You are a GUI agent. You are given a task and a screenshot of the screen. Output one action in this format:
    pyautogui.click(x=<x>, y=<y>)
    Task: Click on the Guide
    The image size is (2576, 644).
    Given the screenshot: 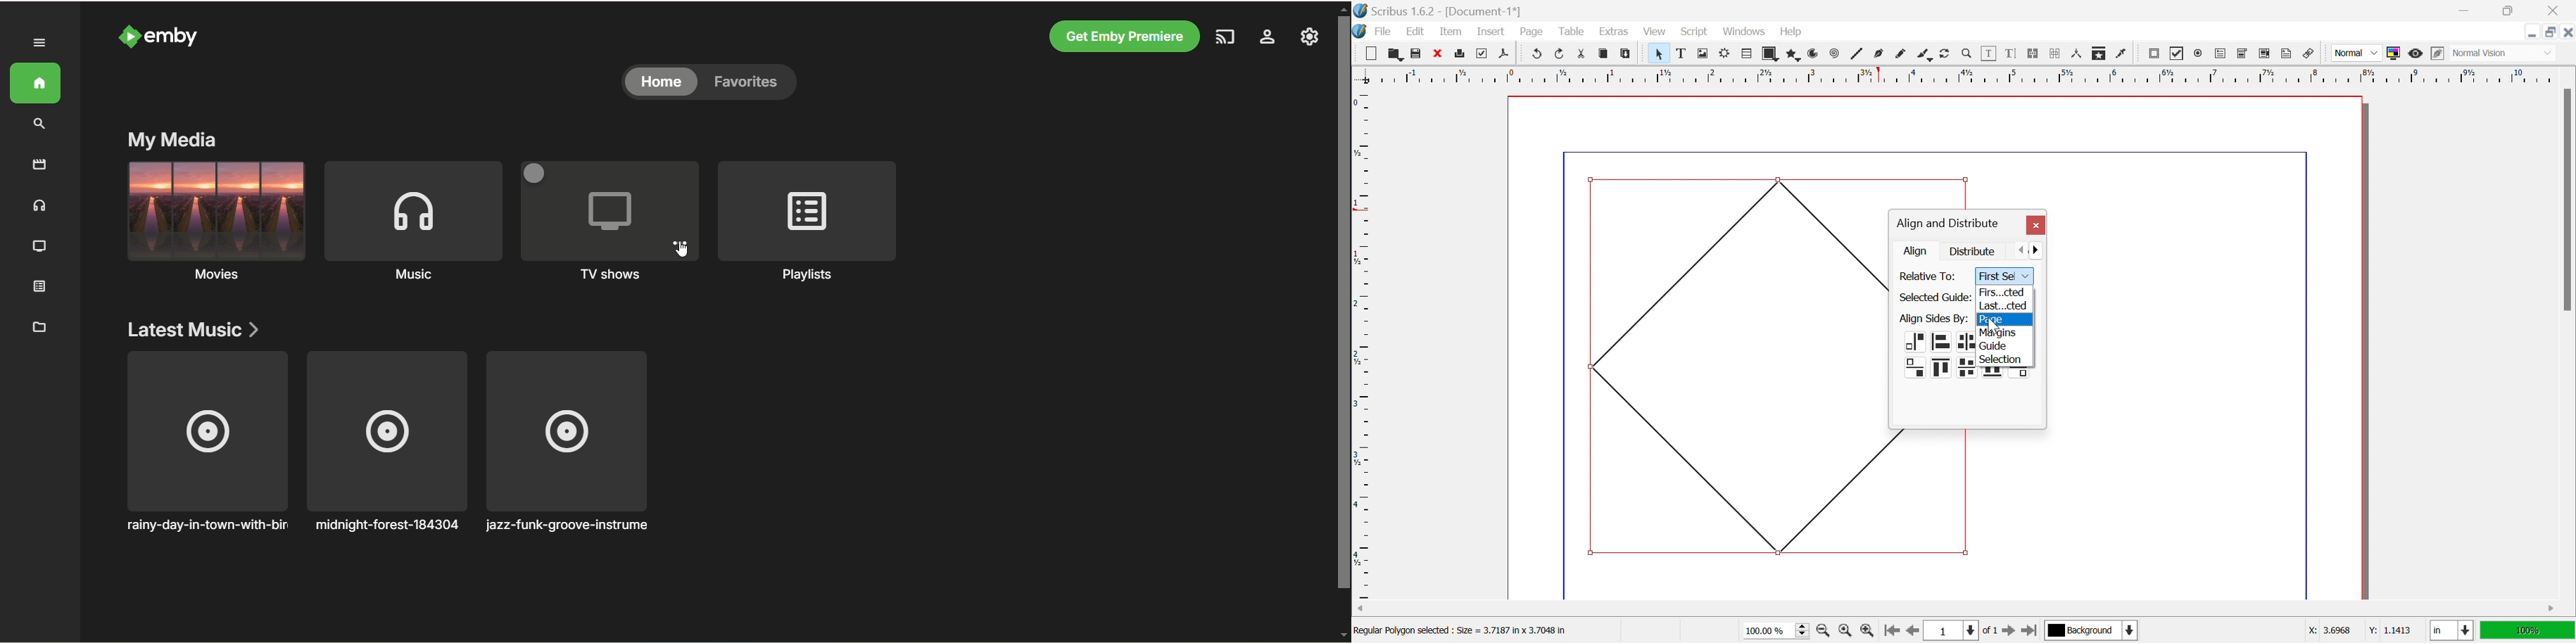 What is the action you would take?
    pyautogui.click(x=1995, y=346)
    